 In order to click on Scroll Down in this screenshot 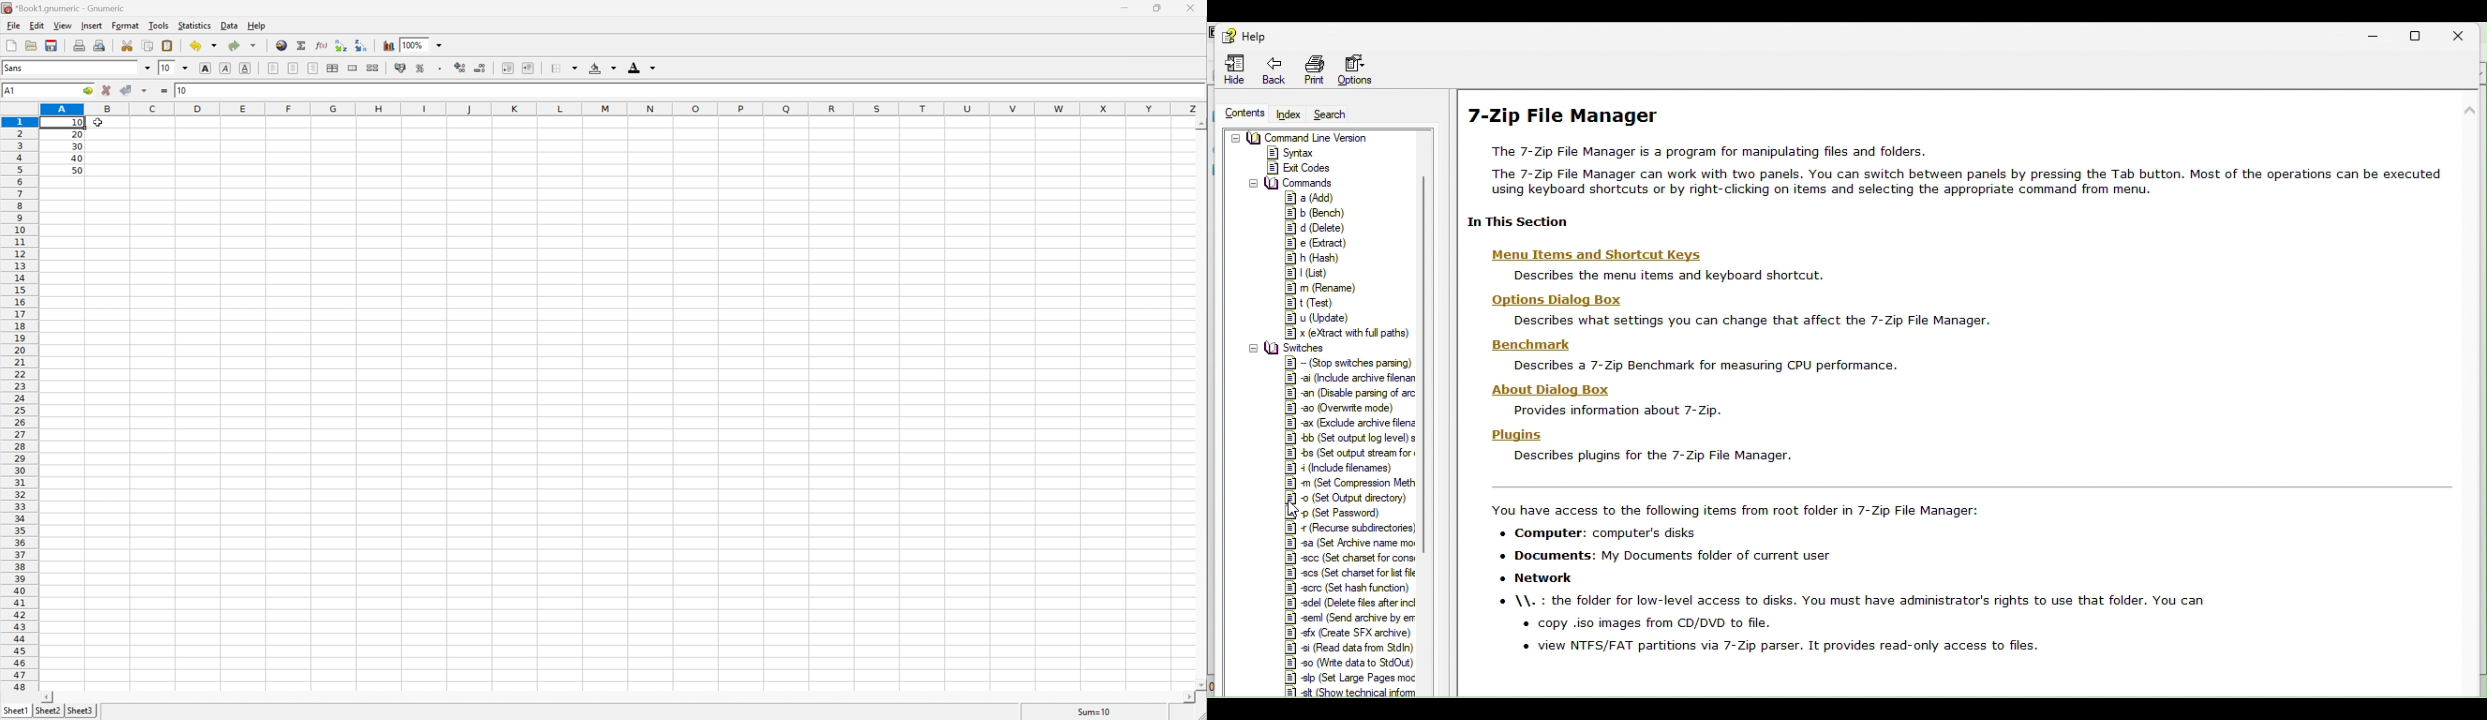, I will do `click(1200, 684)`.